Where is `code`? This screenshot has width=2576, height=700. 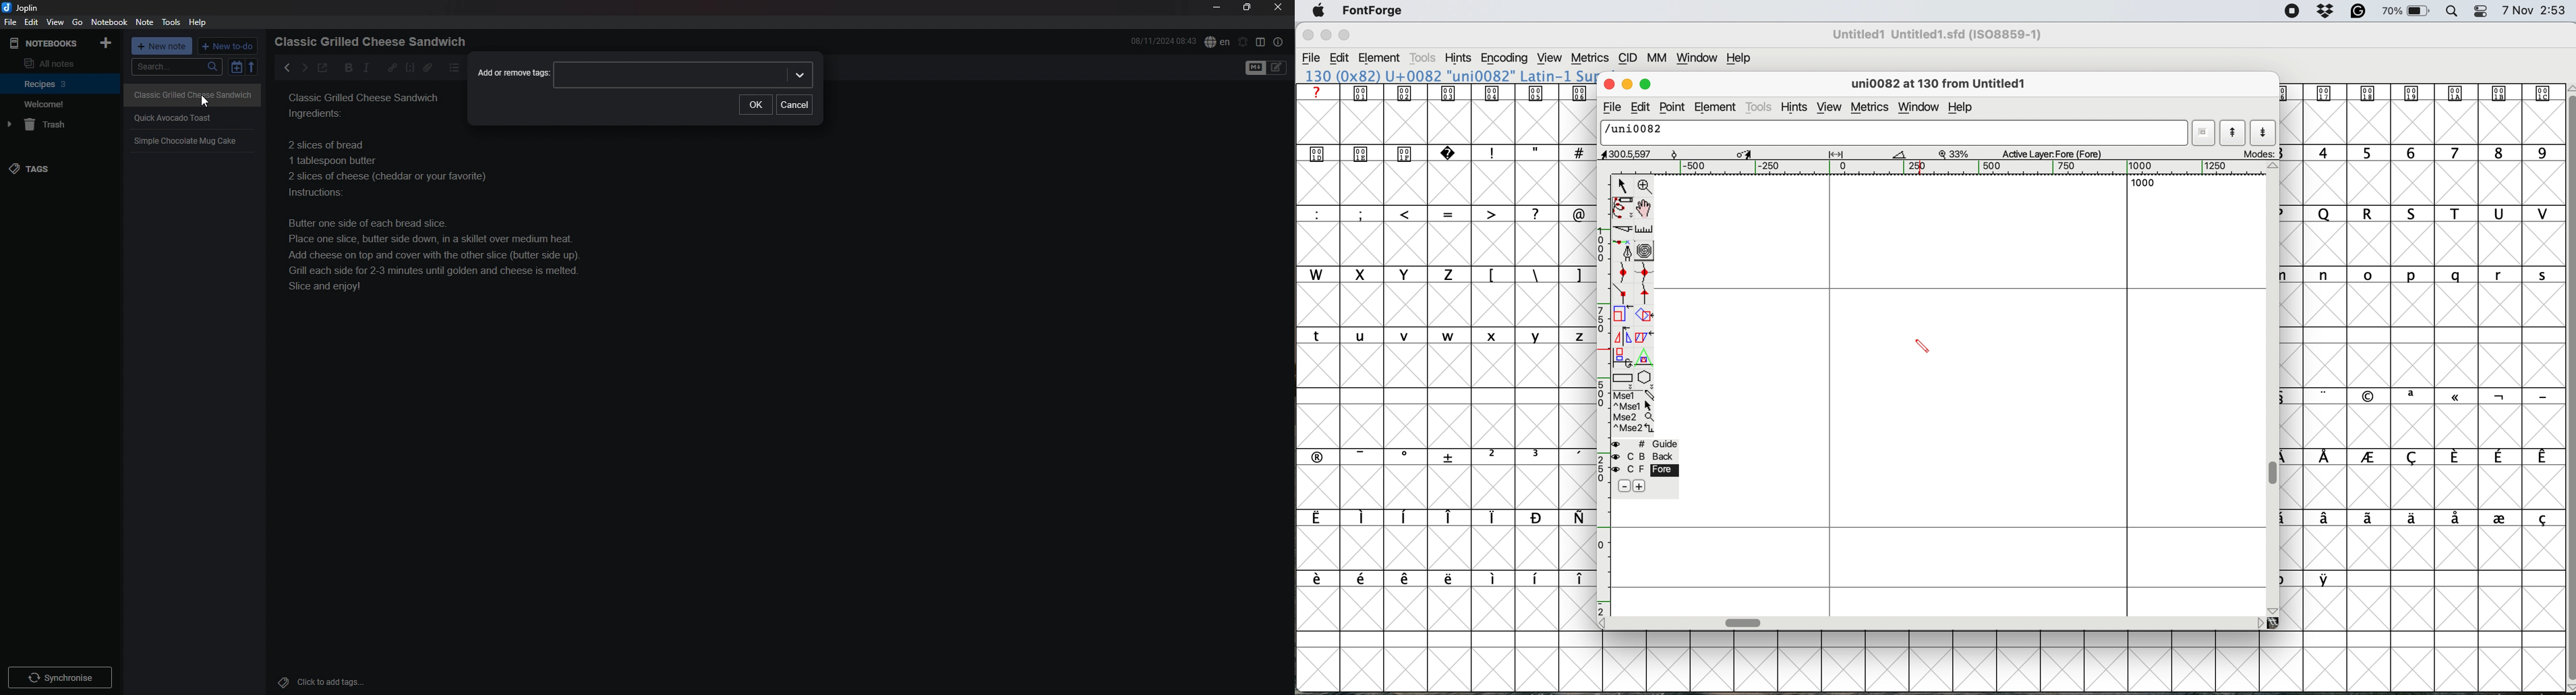
code is located at coordinates (409, 67).